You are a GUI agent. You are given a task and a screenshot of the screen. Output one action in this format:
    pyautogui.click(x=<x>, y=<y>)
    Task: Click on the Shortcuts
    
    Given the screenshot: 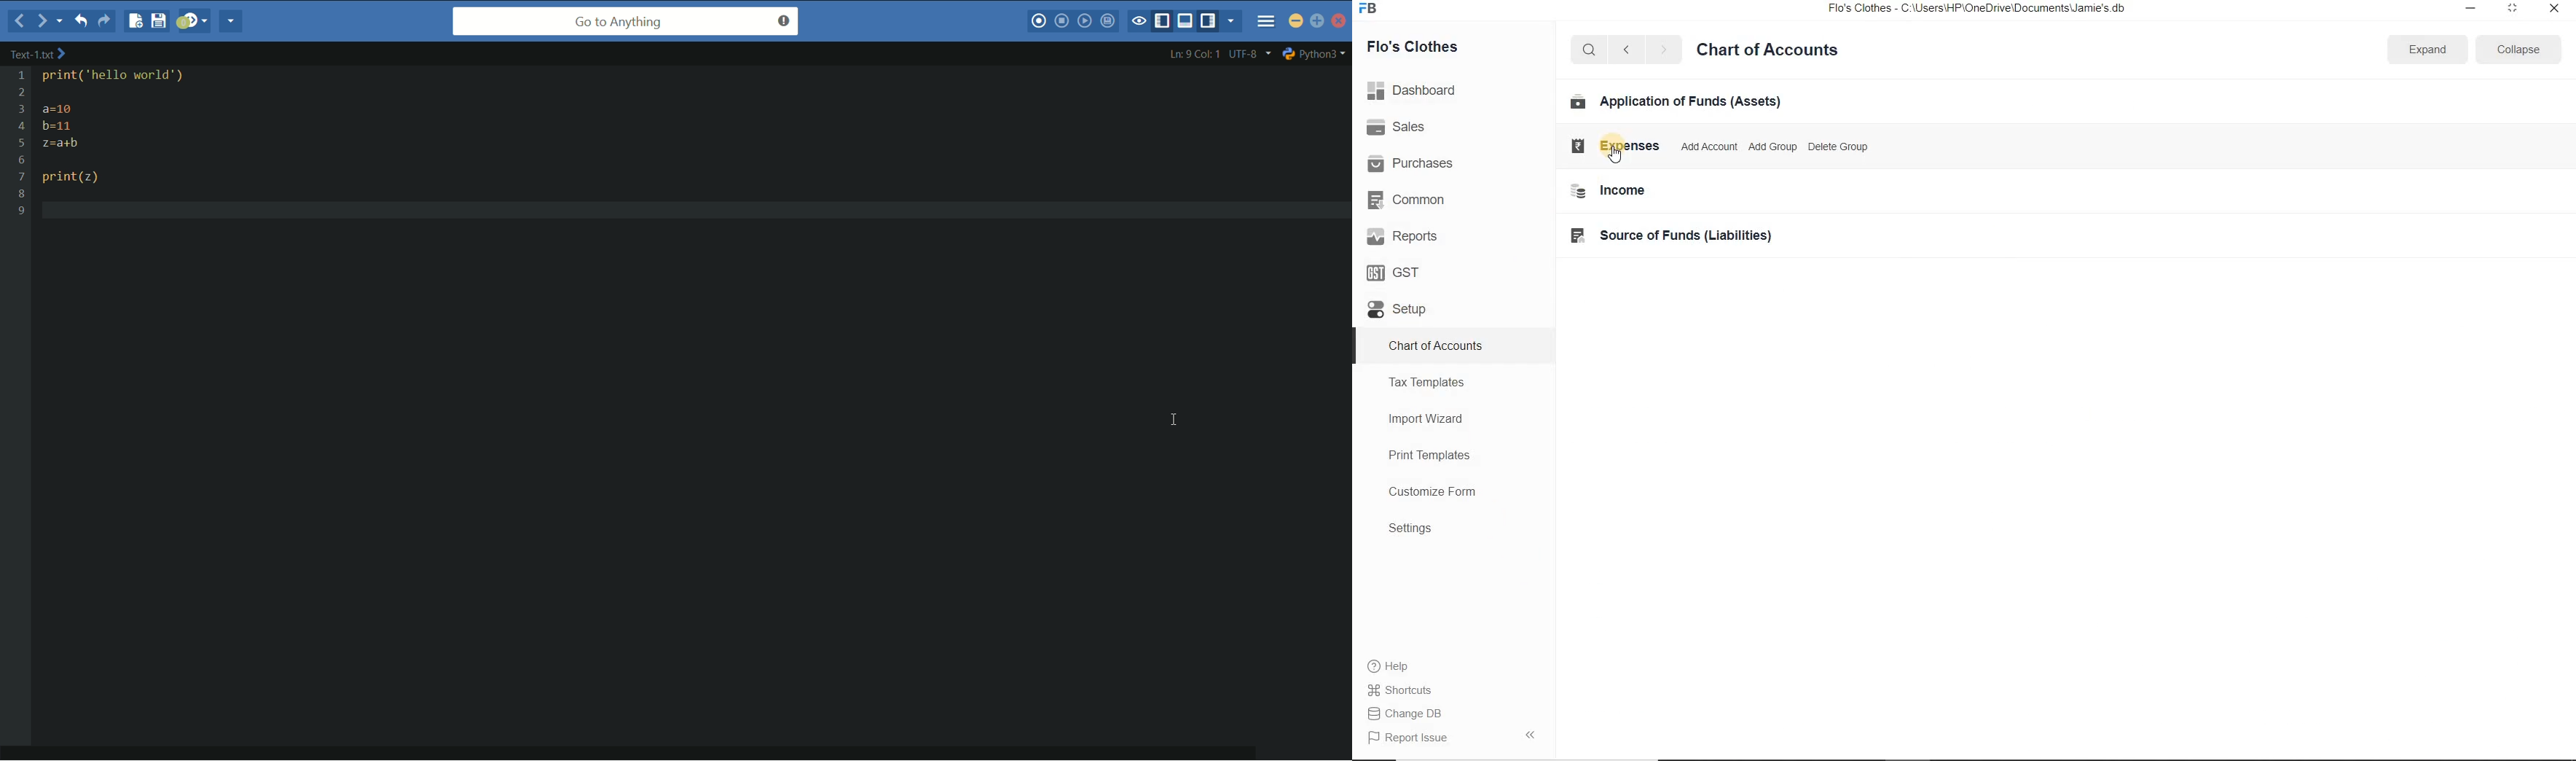 What is the action you would take?
    pyautogui.click(x=1413, y=690)
    